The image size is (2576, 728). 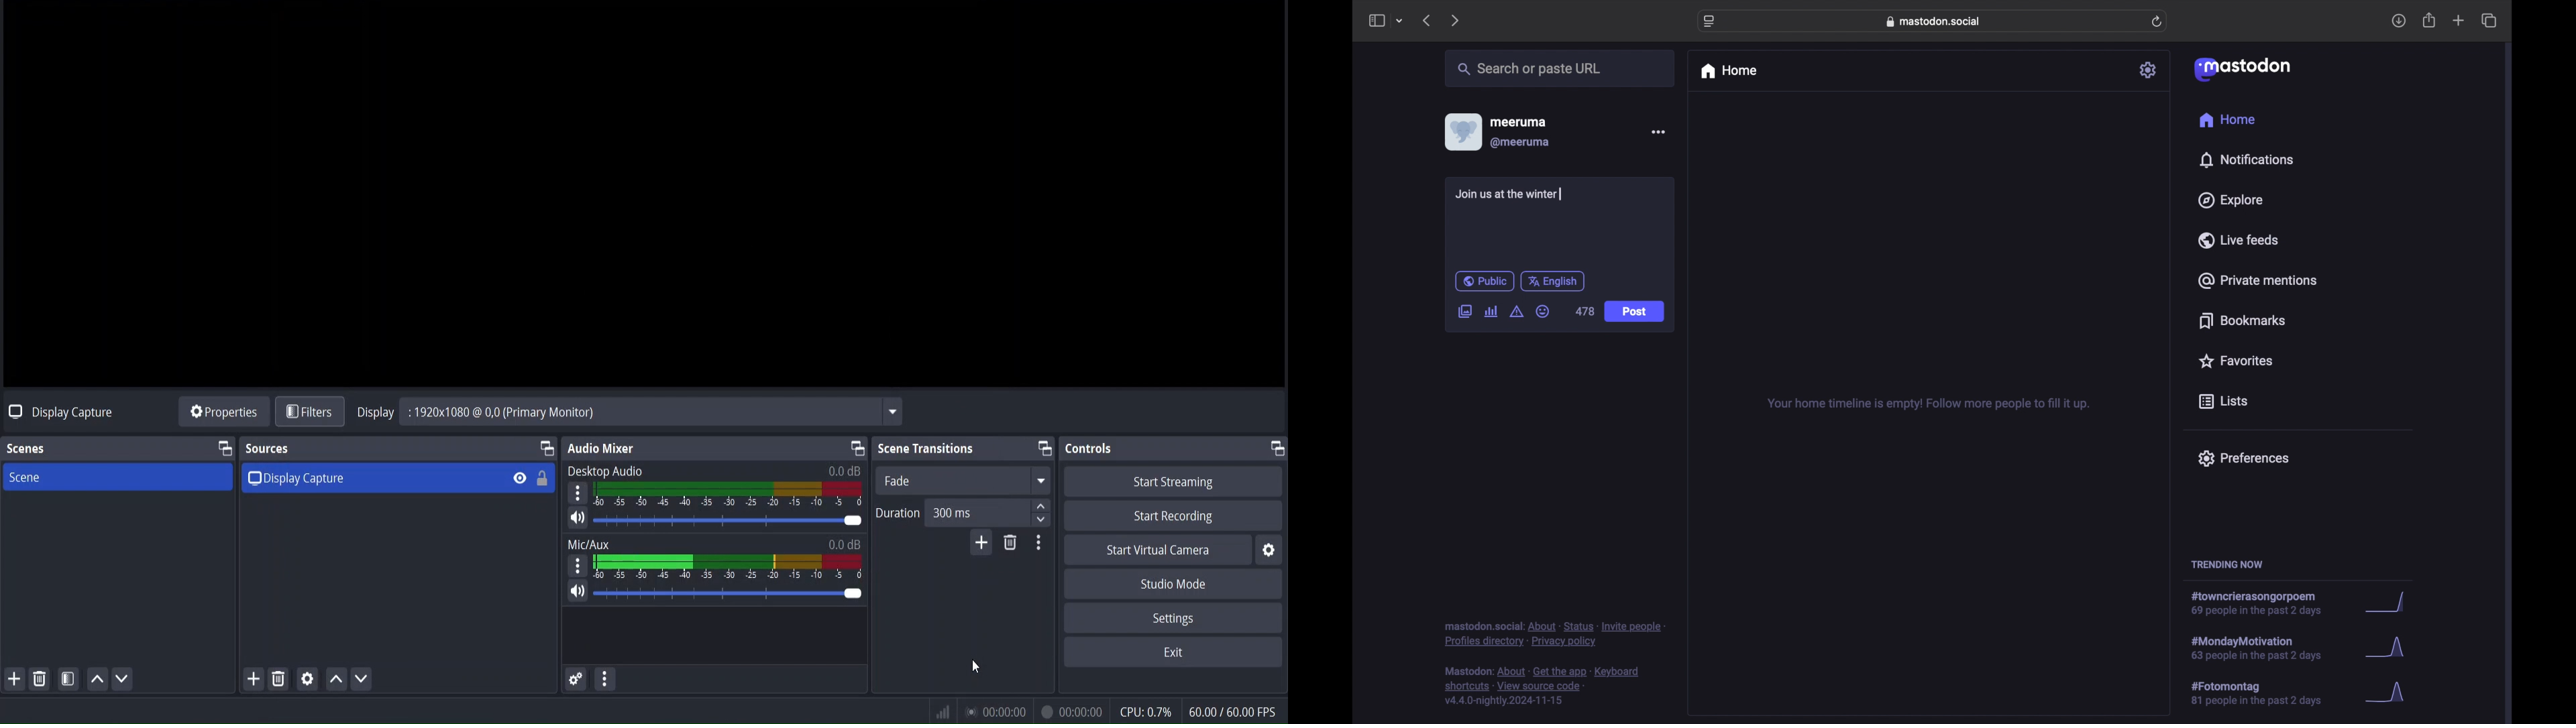 I want to click on scene transitions, so click(x=928, y=449).